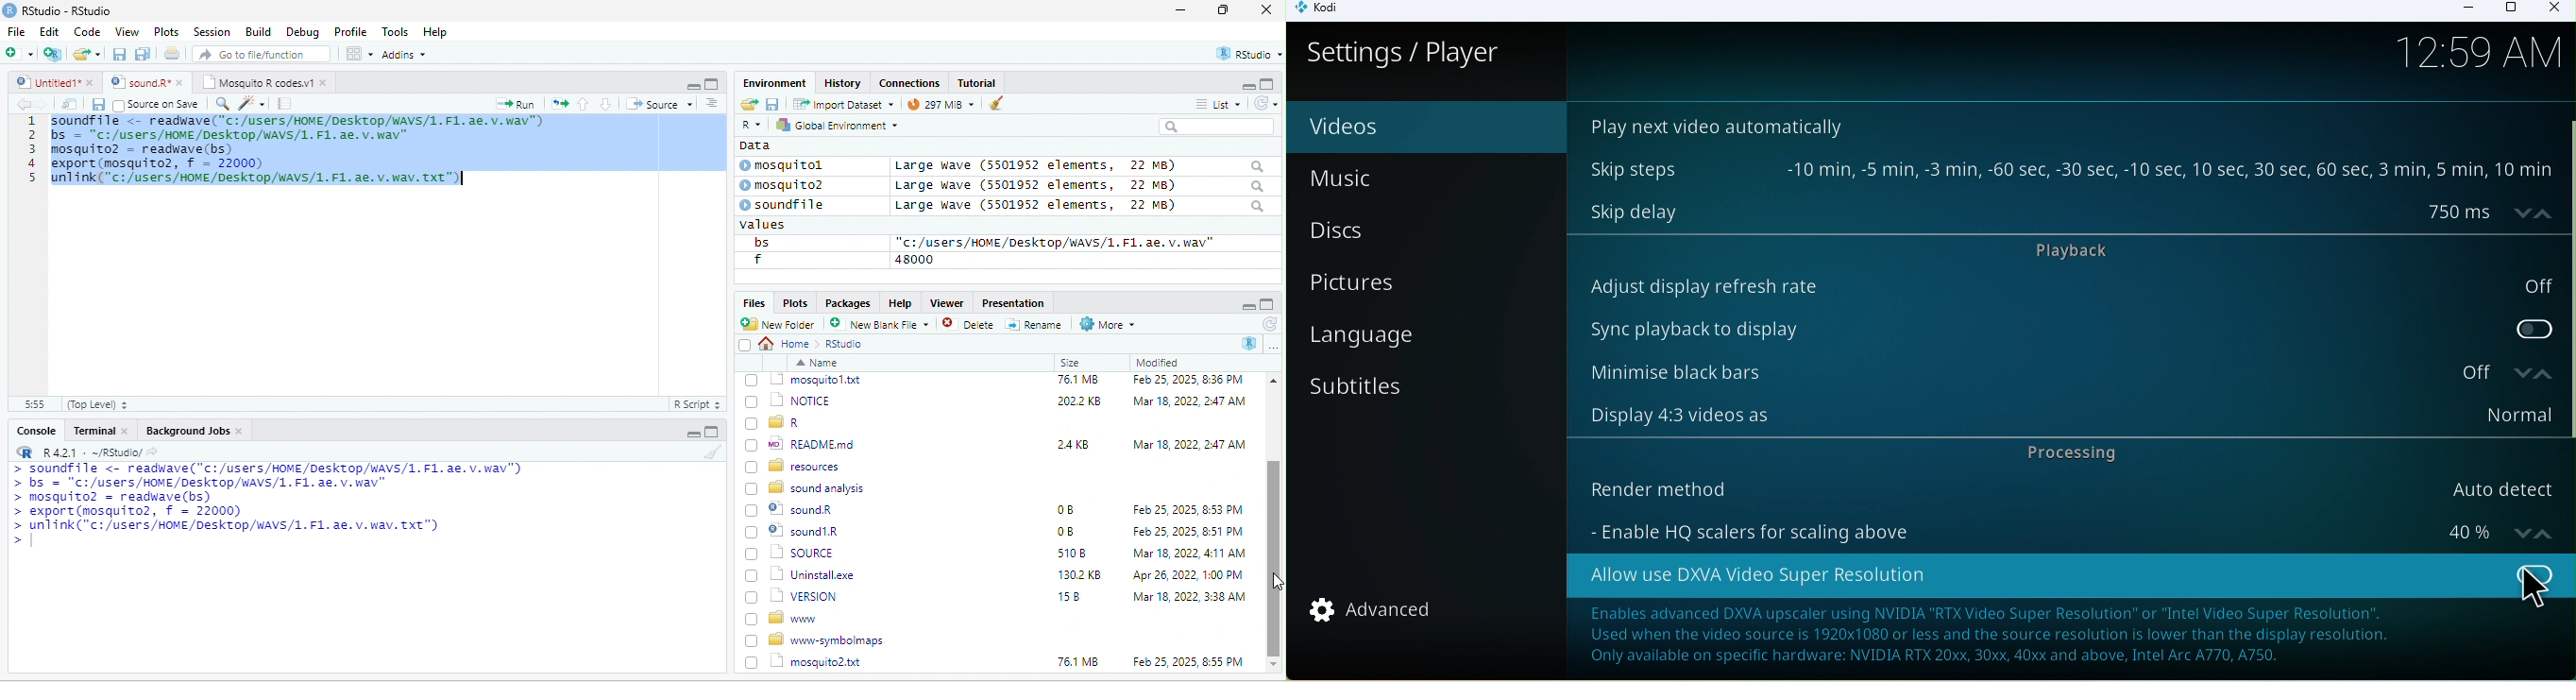 The image size is (2576, 700). Describe the element at coordinates (2069, 574) in the screenshot. I see `Allow use DXVA video super resolution` at that location.